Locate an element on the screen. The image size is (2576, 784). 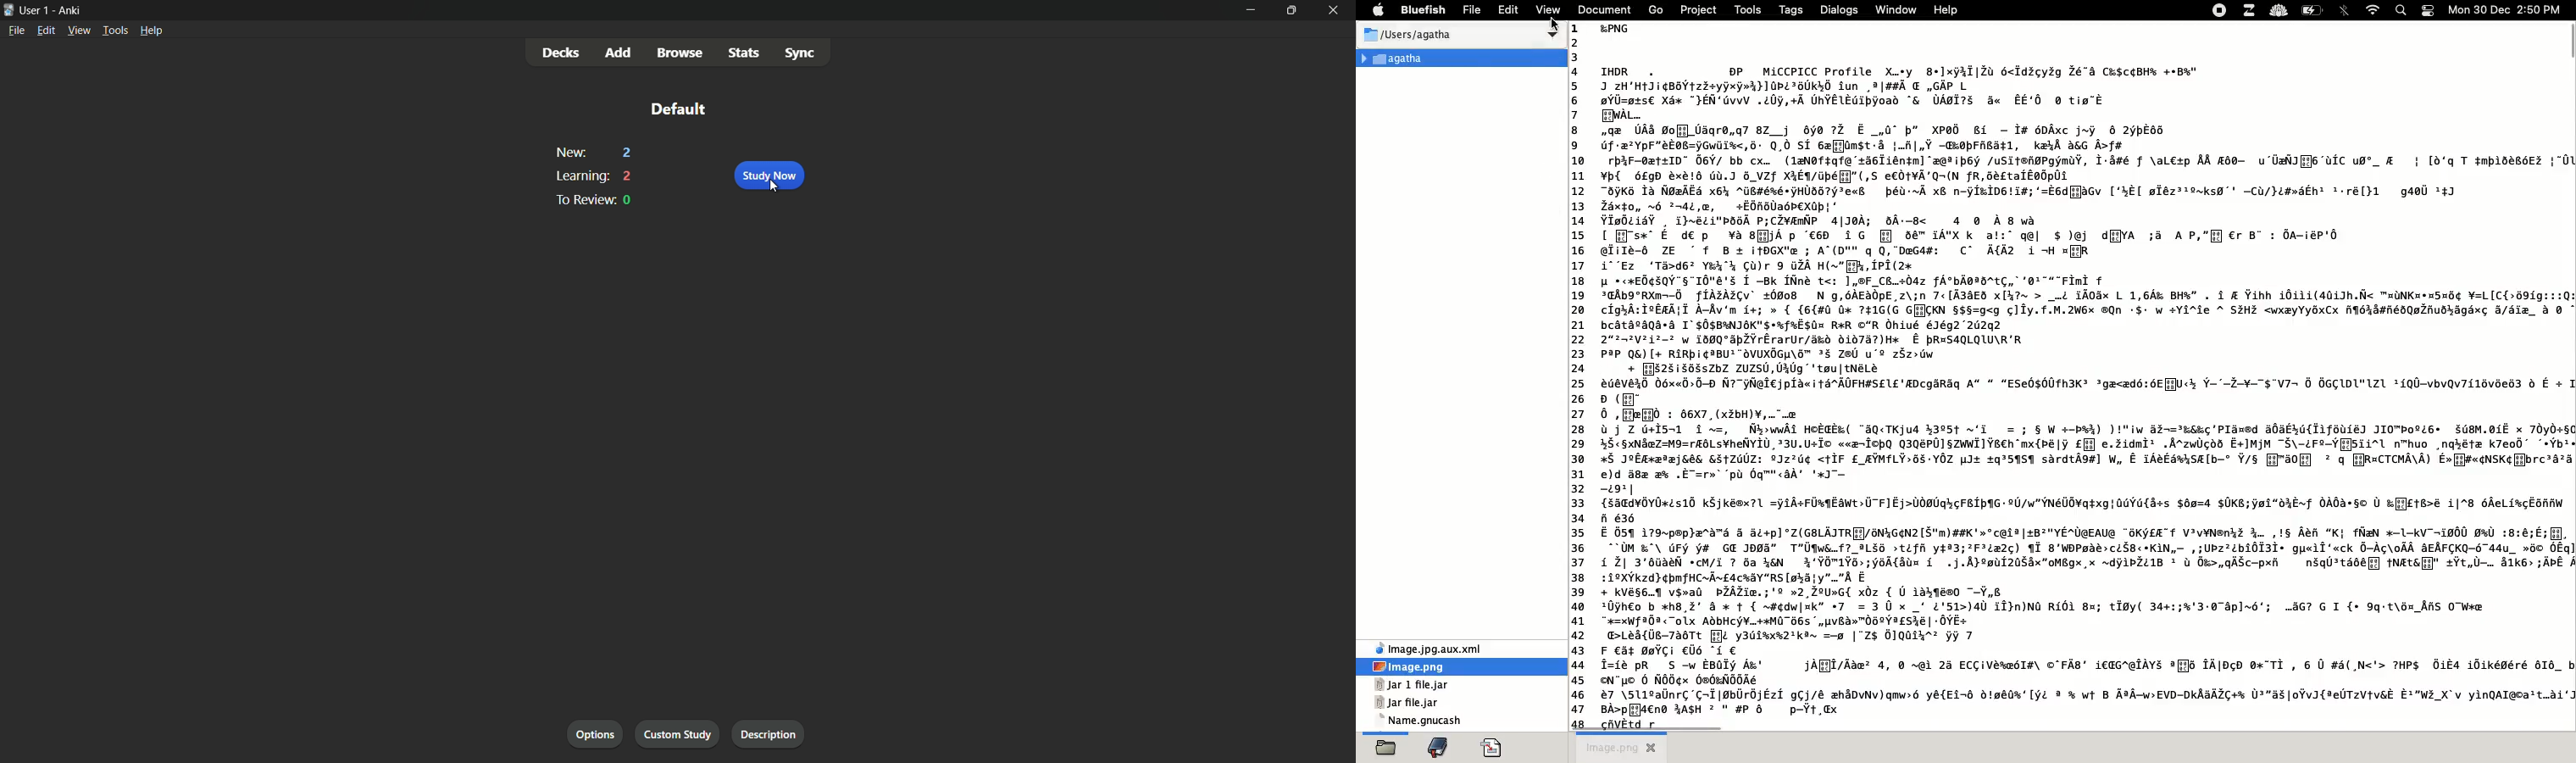
0 is located at coordinates (629, 200).